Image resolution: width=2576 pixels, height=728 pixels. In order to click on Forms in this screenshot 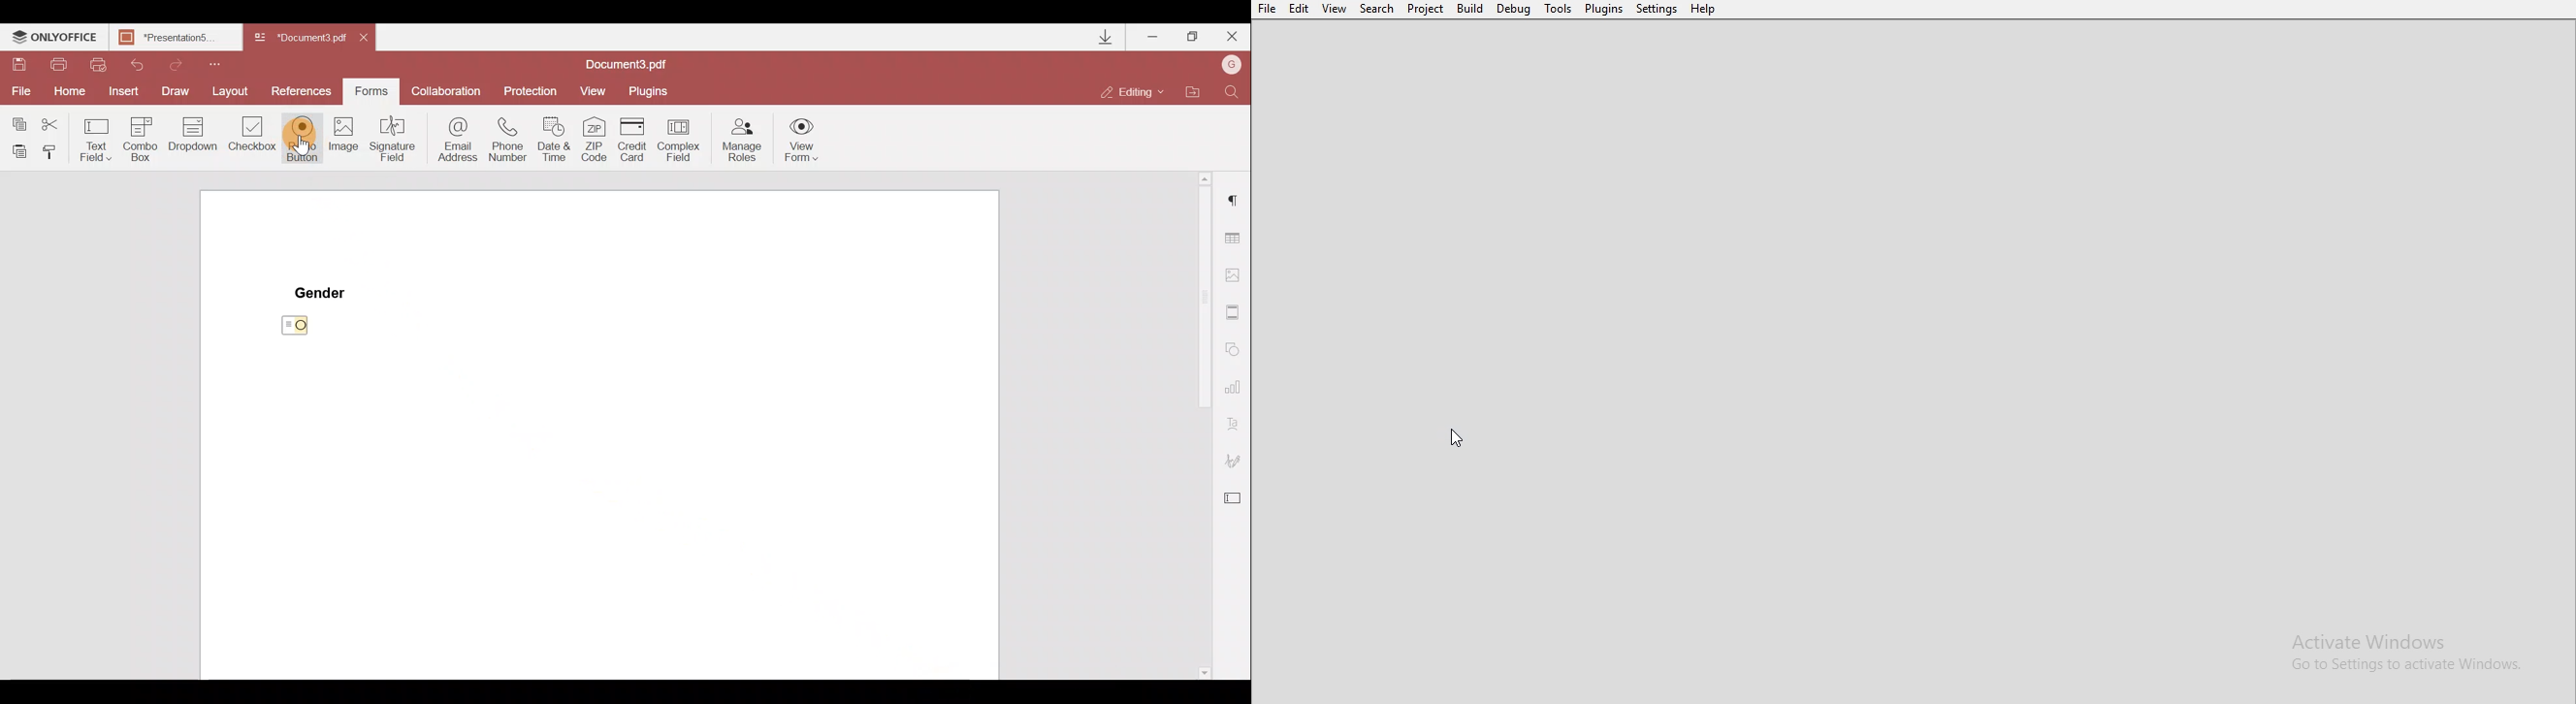, I will do `click(375, 91)`.